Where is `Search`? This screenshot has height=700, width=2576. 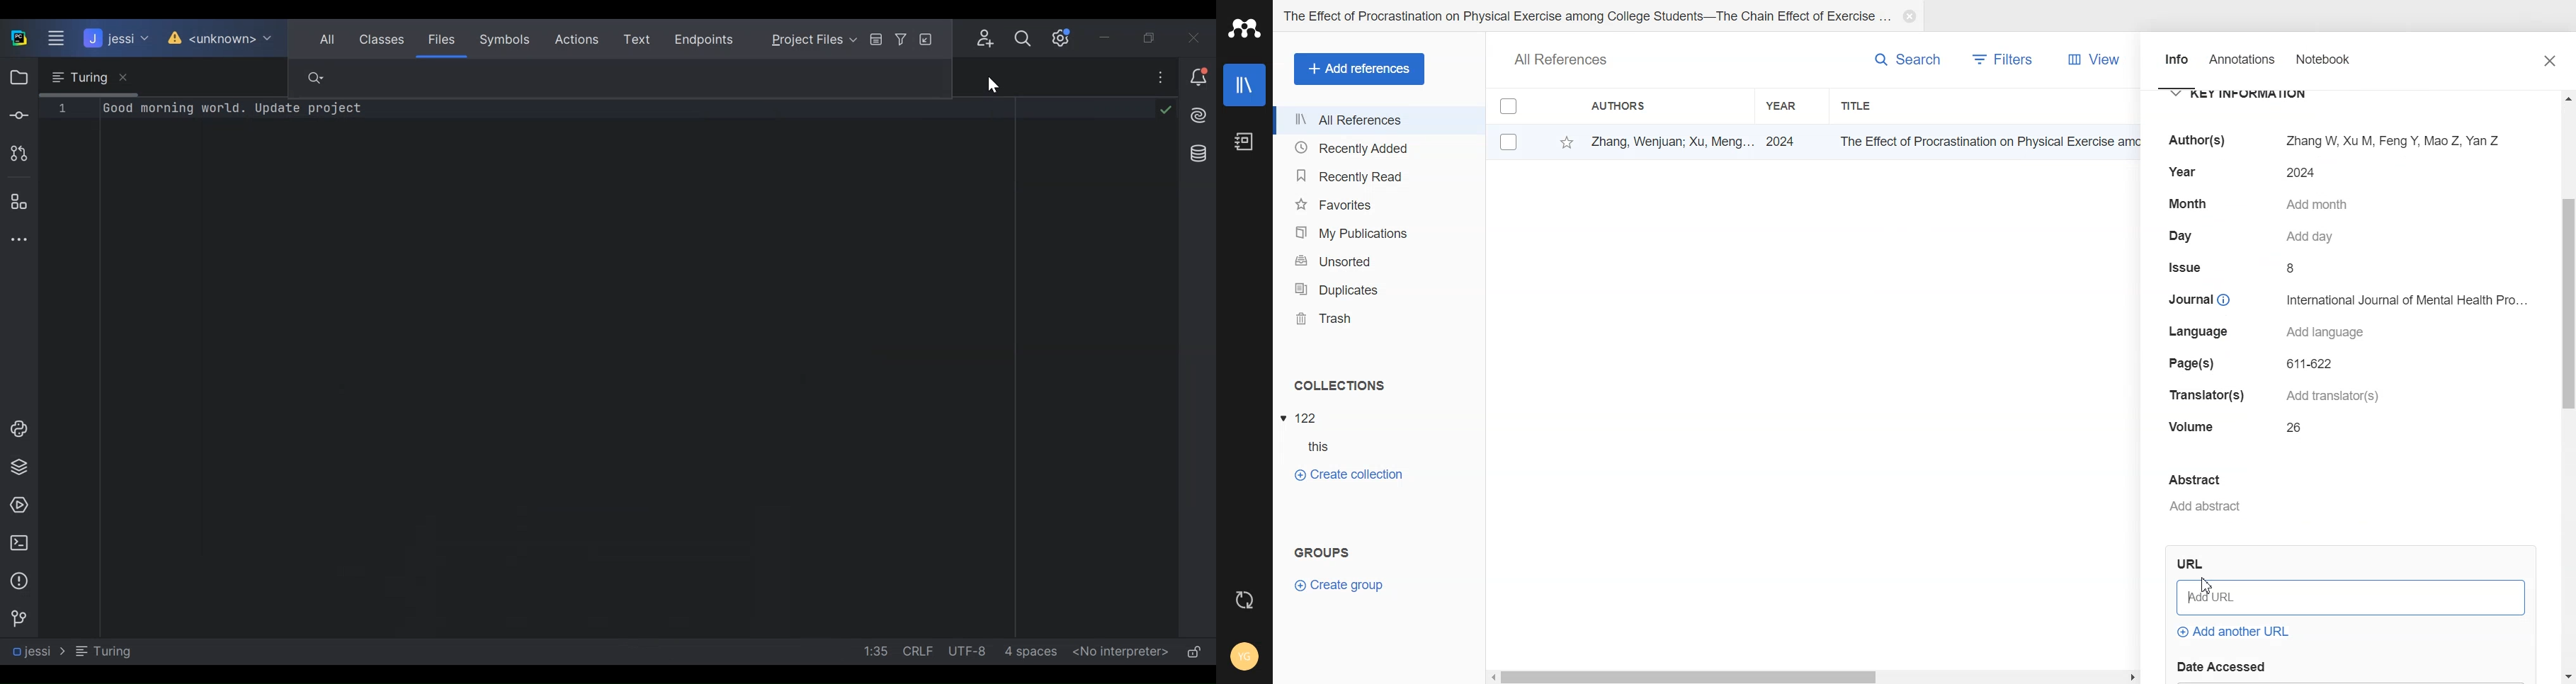
Search is located at coordinates (1894, 59).